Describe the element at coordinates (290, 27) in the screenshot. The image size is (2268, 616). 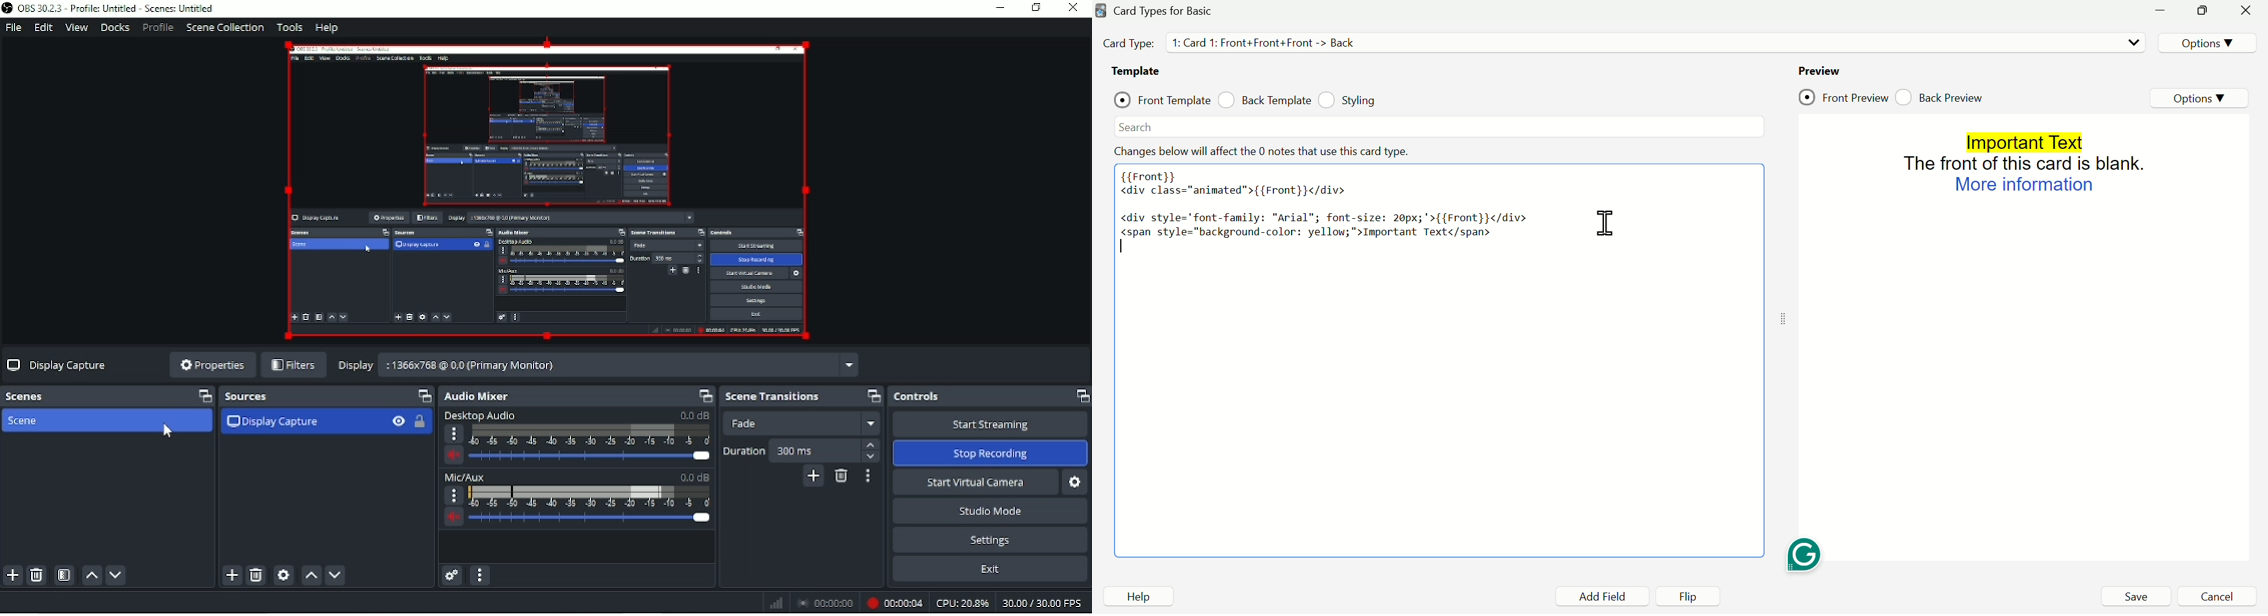
I see `Tools` at that location.